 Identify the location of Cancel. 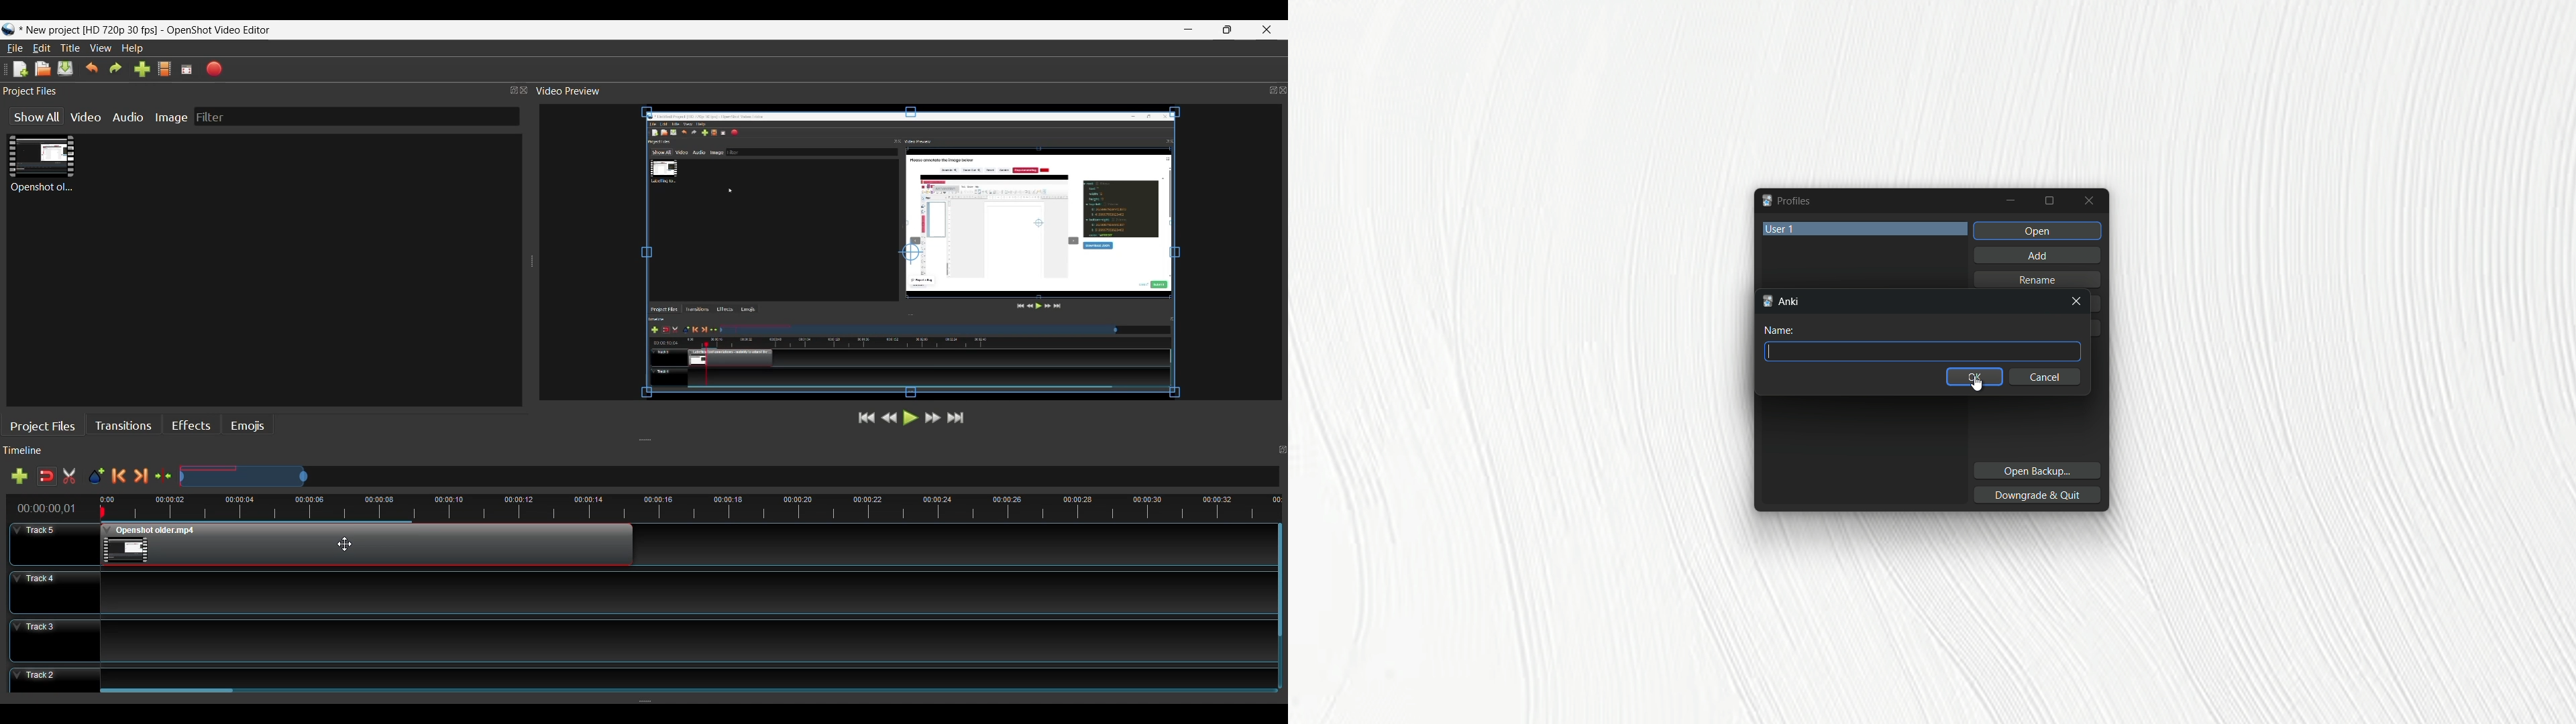
(2046, 377).